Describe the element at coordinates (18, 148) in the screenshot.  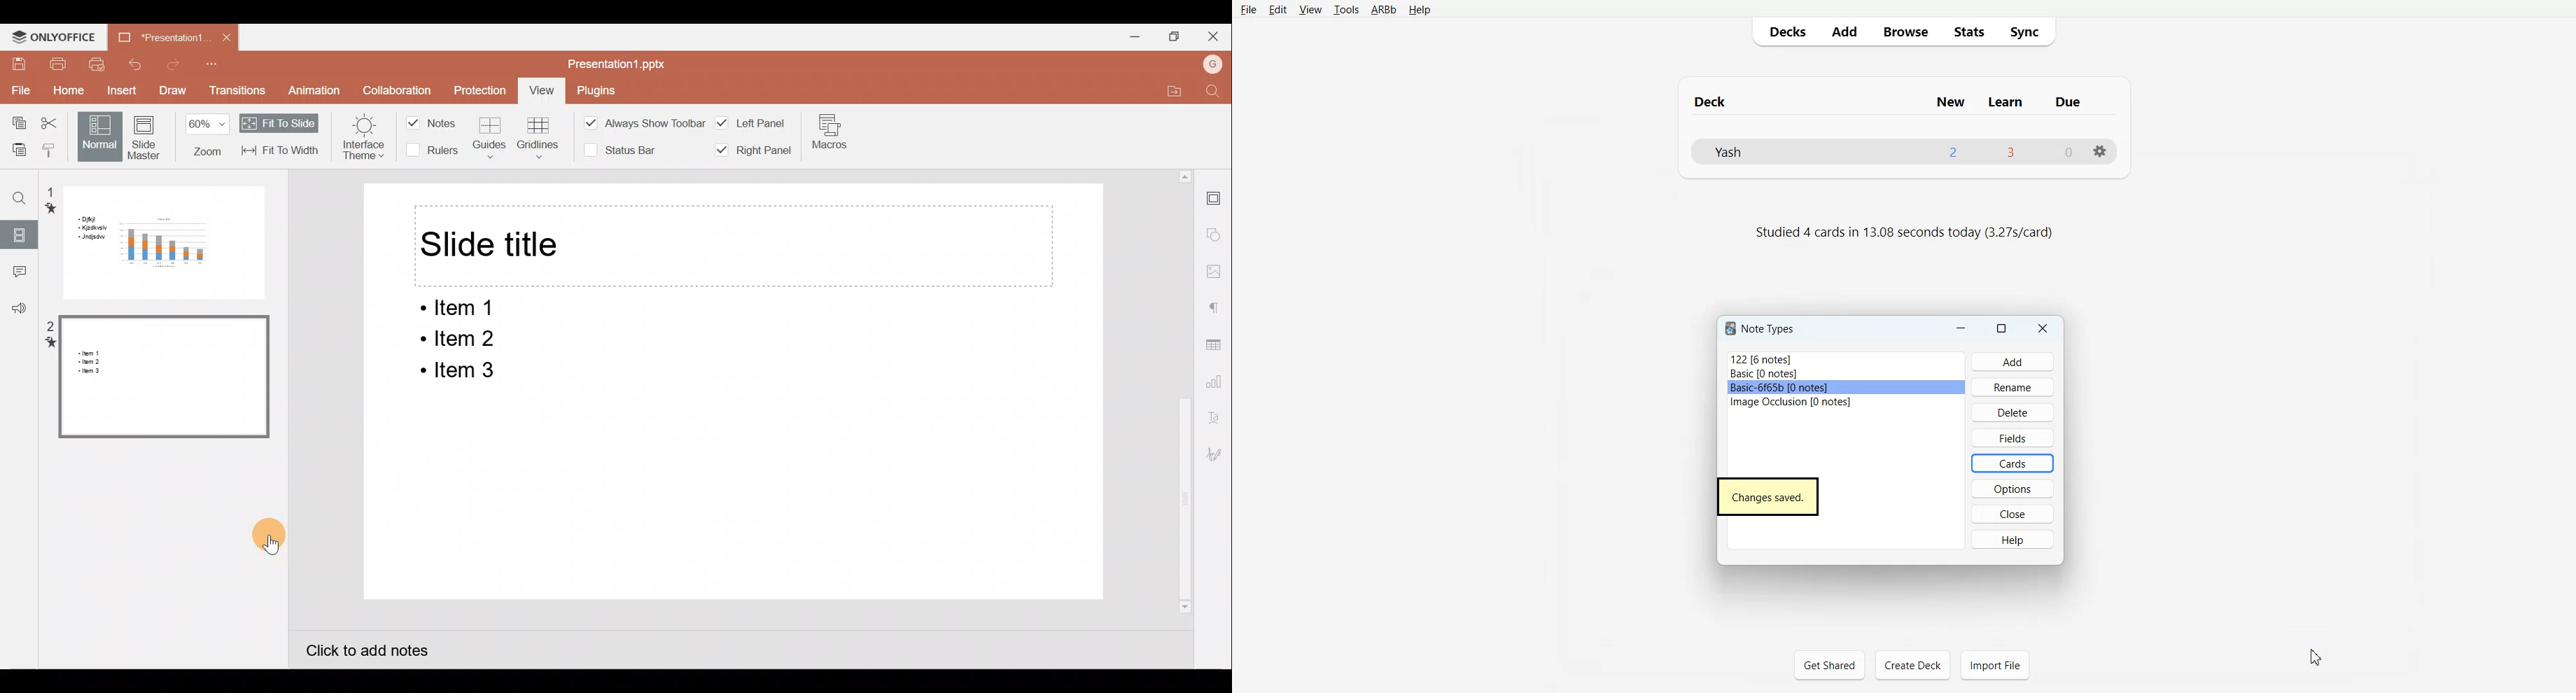
I see `Paste` at that location.